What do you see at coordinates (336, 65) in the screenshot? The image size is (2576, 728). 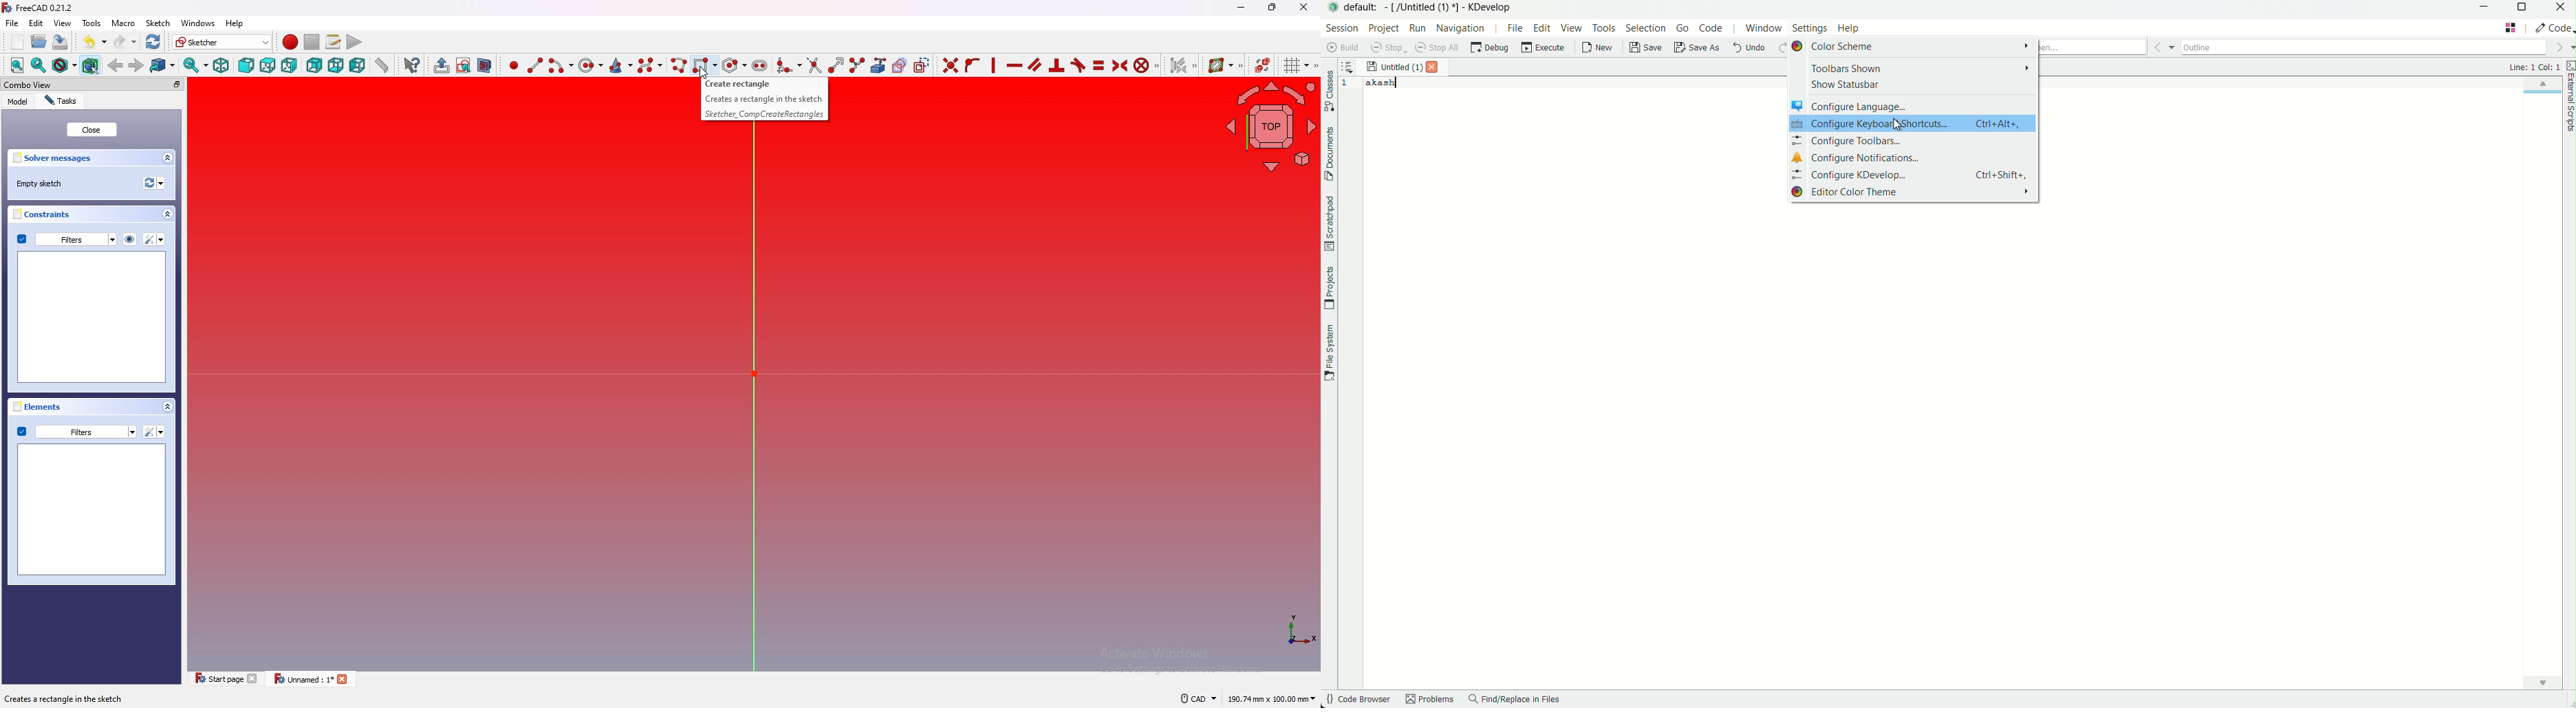 I see `bottom` at bounding box center [336, 65].